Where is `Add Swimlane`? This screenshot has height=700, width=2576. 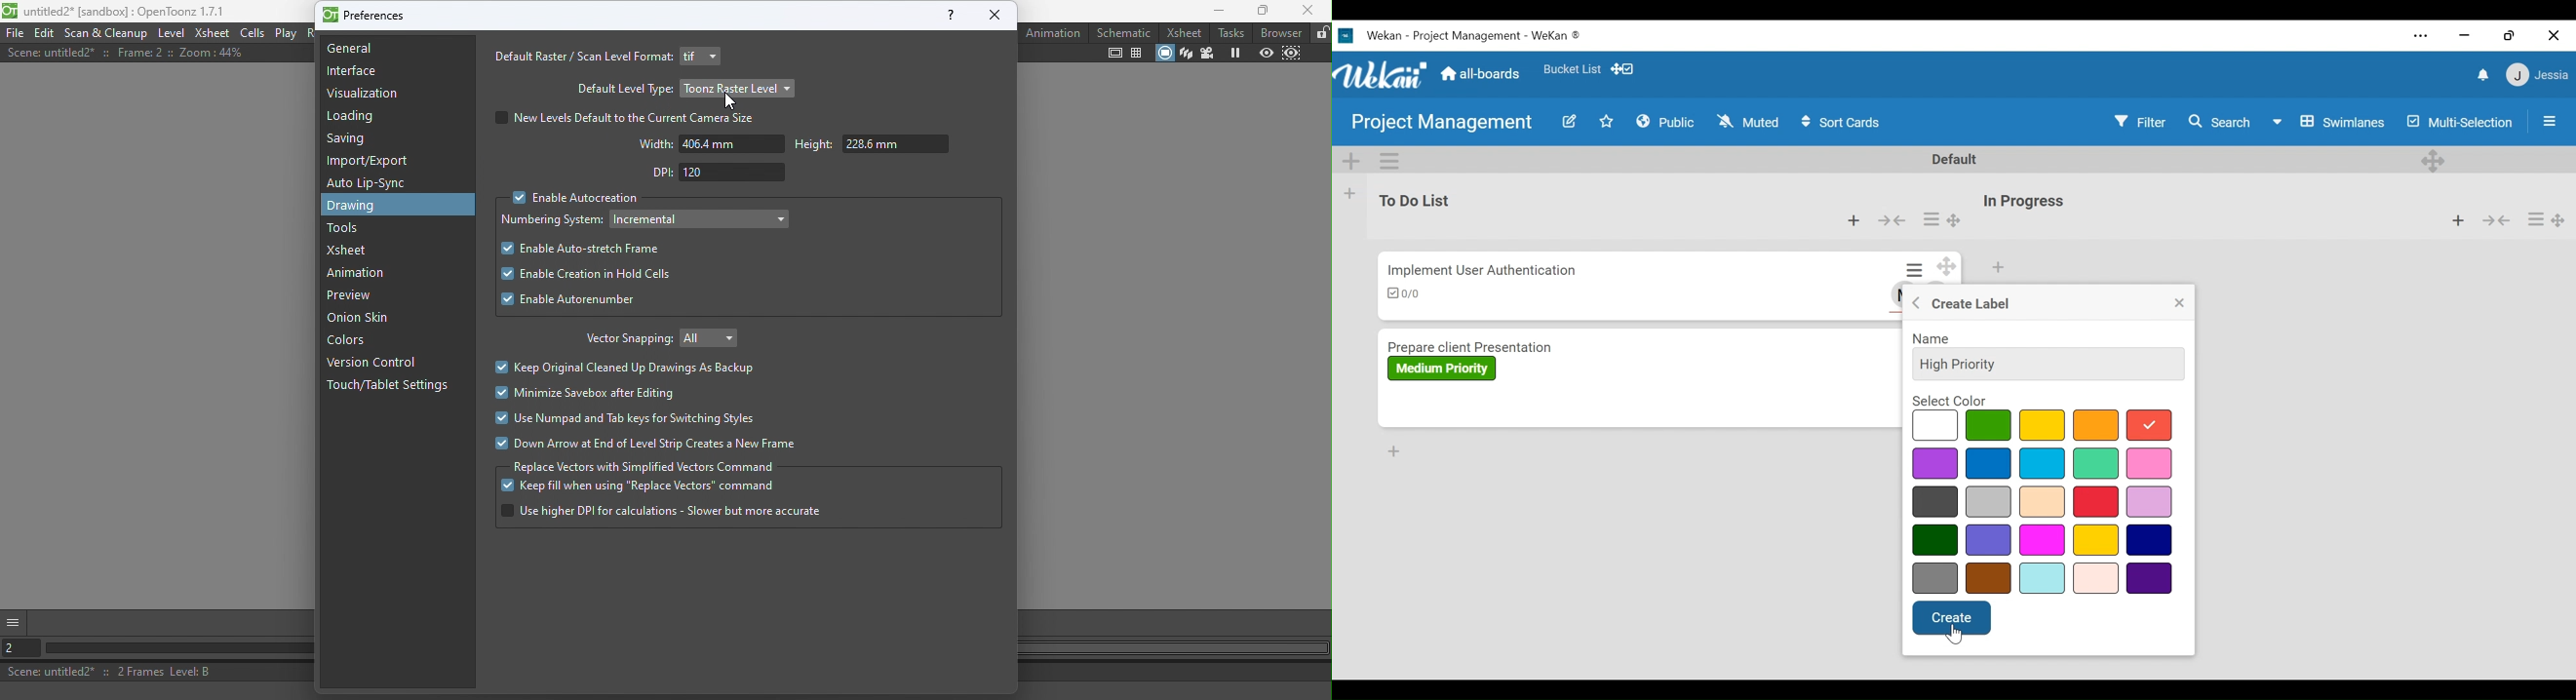 Add Swimlane is located at coordinates (1351, 159).